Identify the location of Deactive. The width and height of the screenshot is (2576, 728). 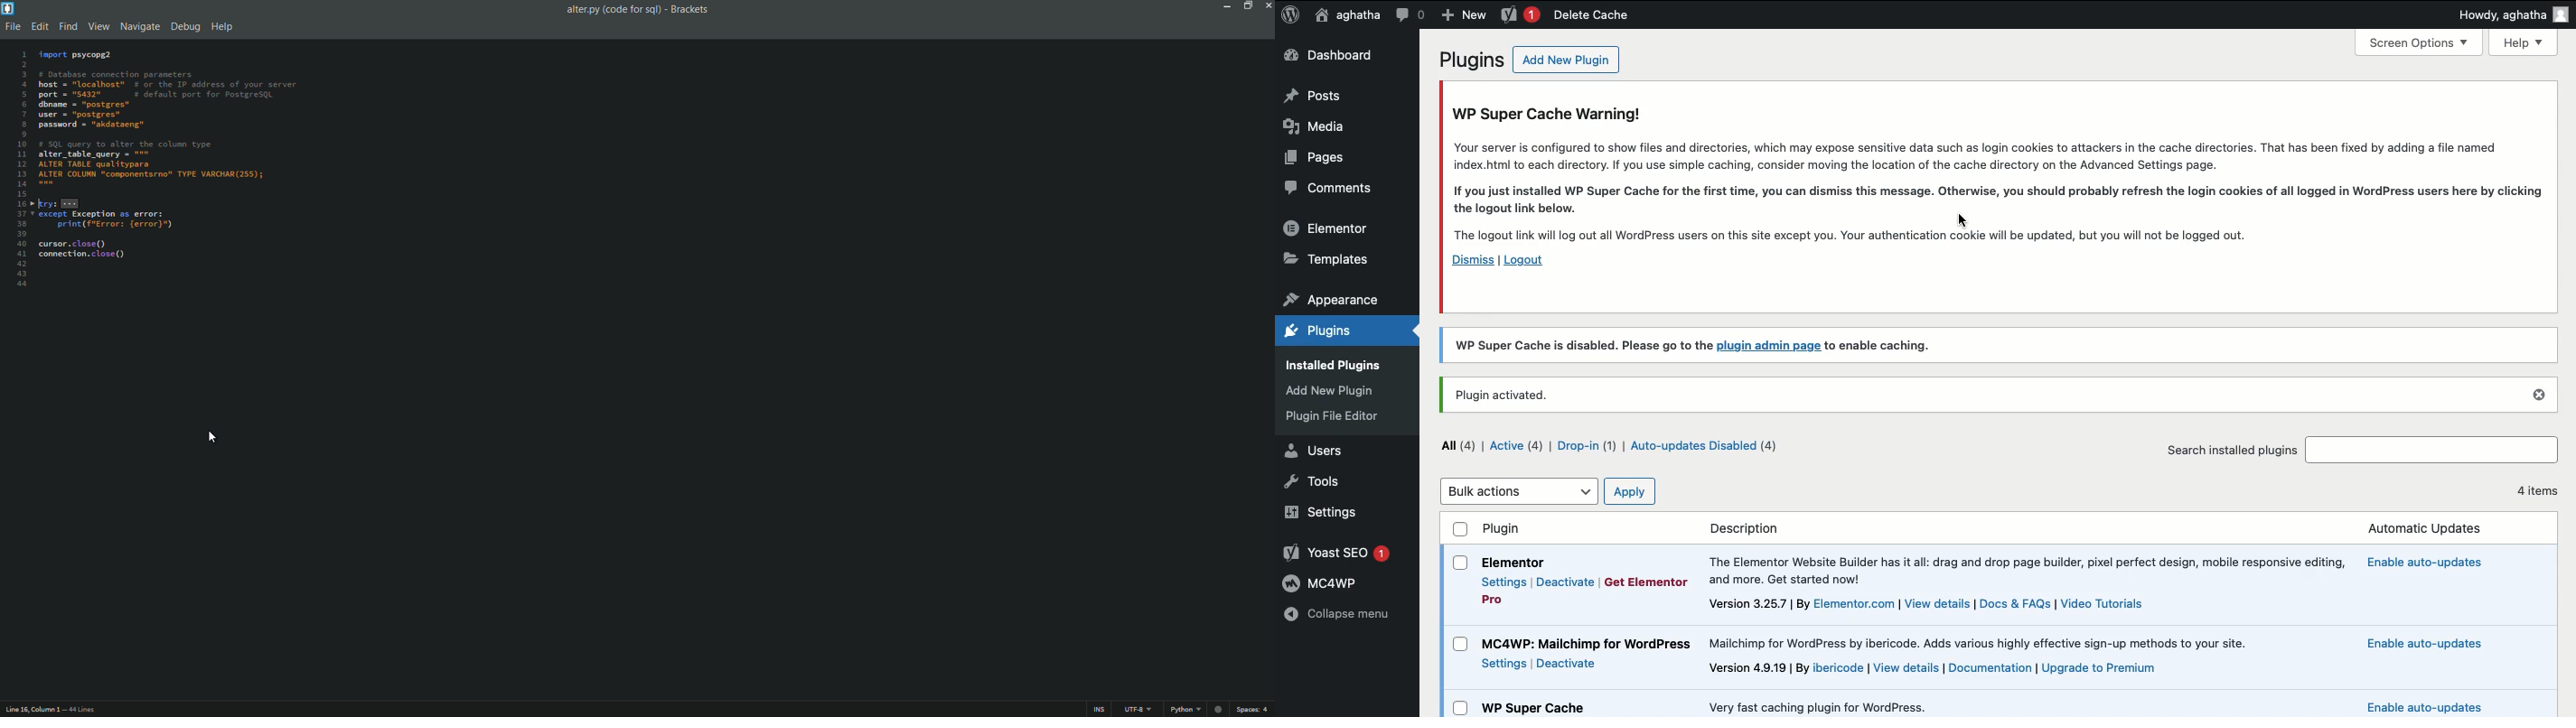
(1568, 665).